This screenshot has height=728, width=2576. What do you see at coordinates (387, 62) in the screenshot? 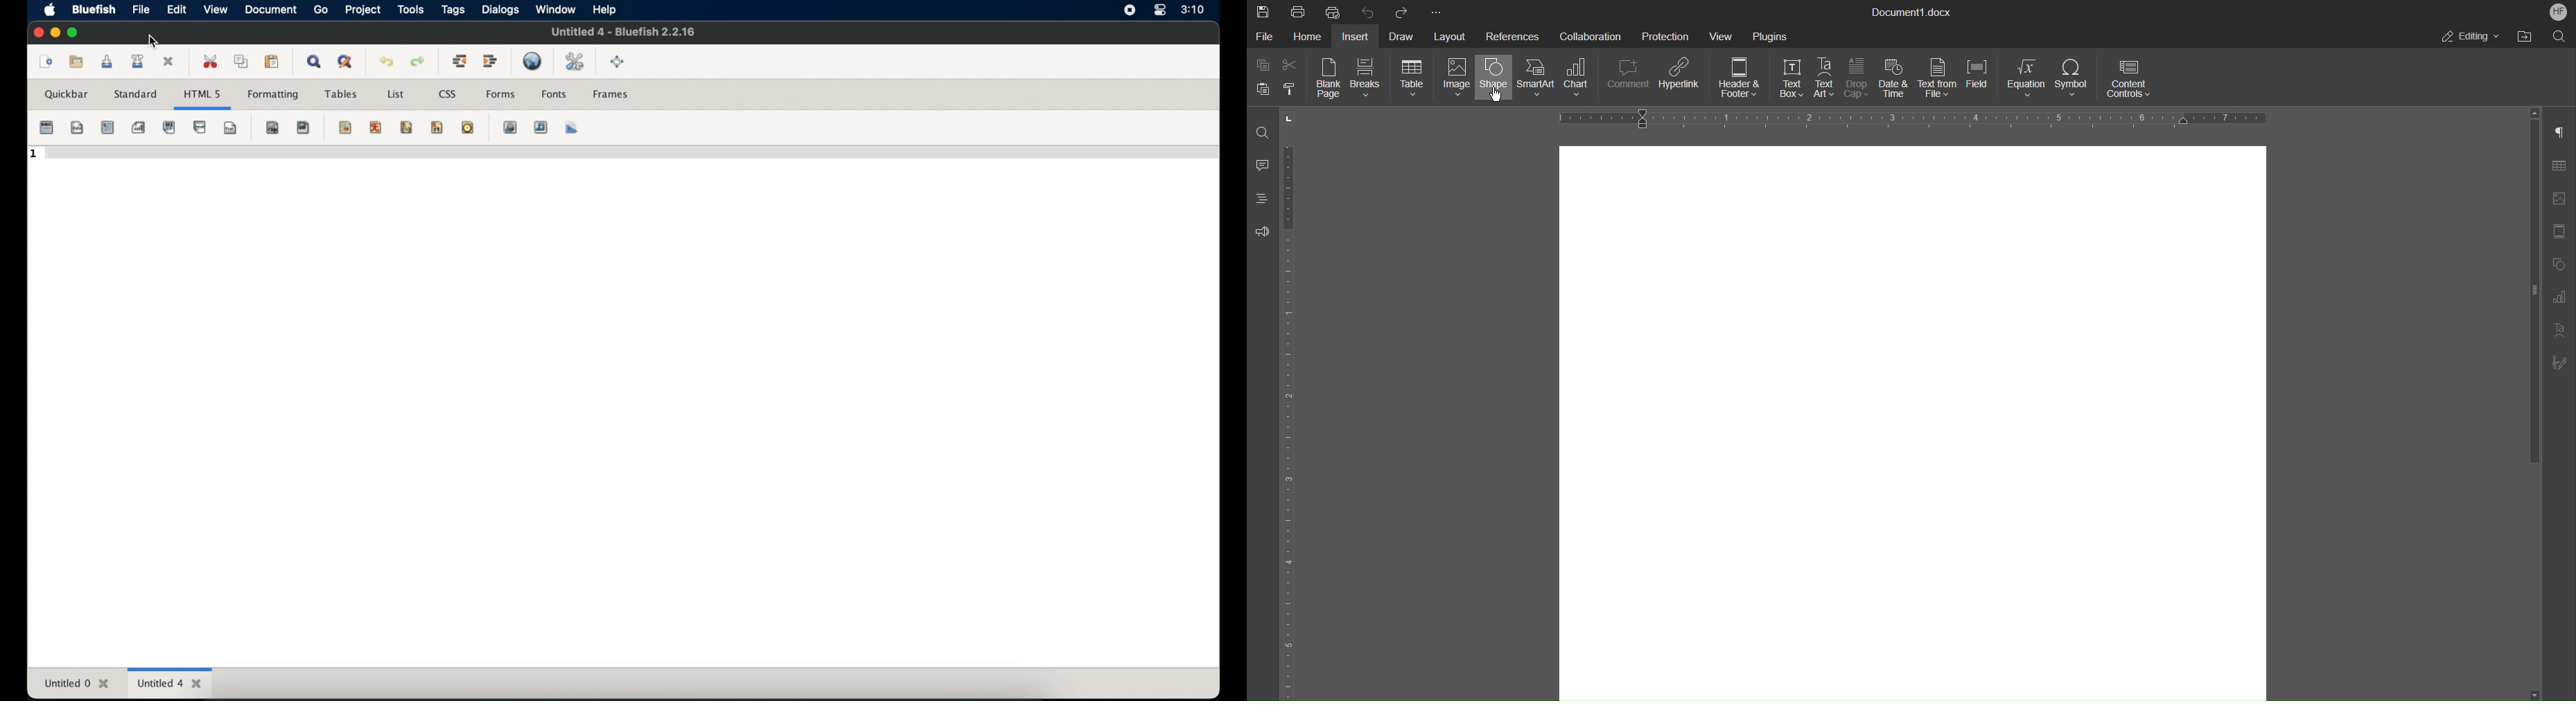
I see `undo` at bounding box center [387, 62].